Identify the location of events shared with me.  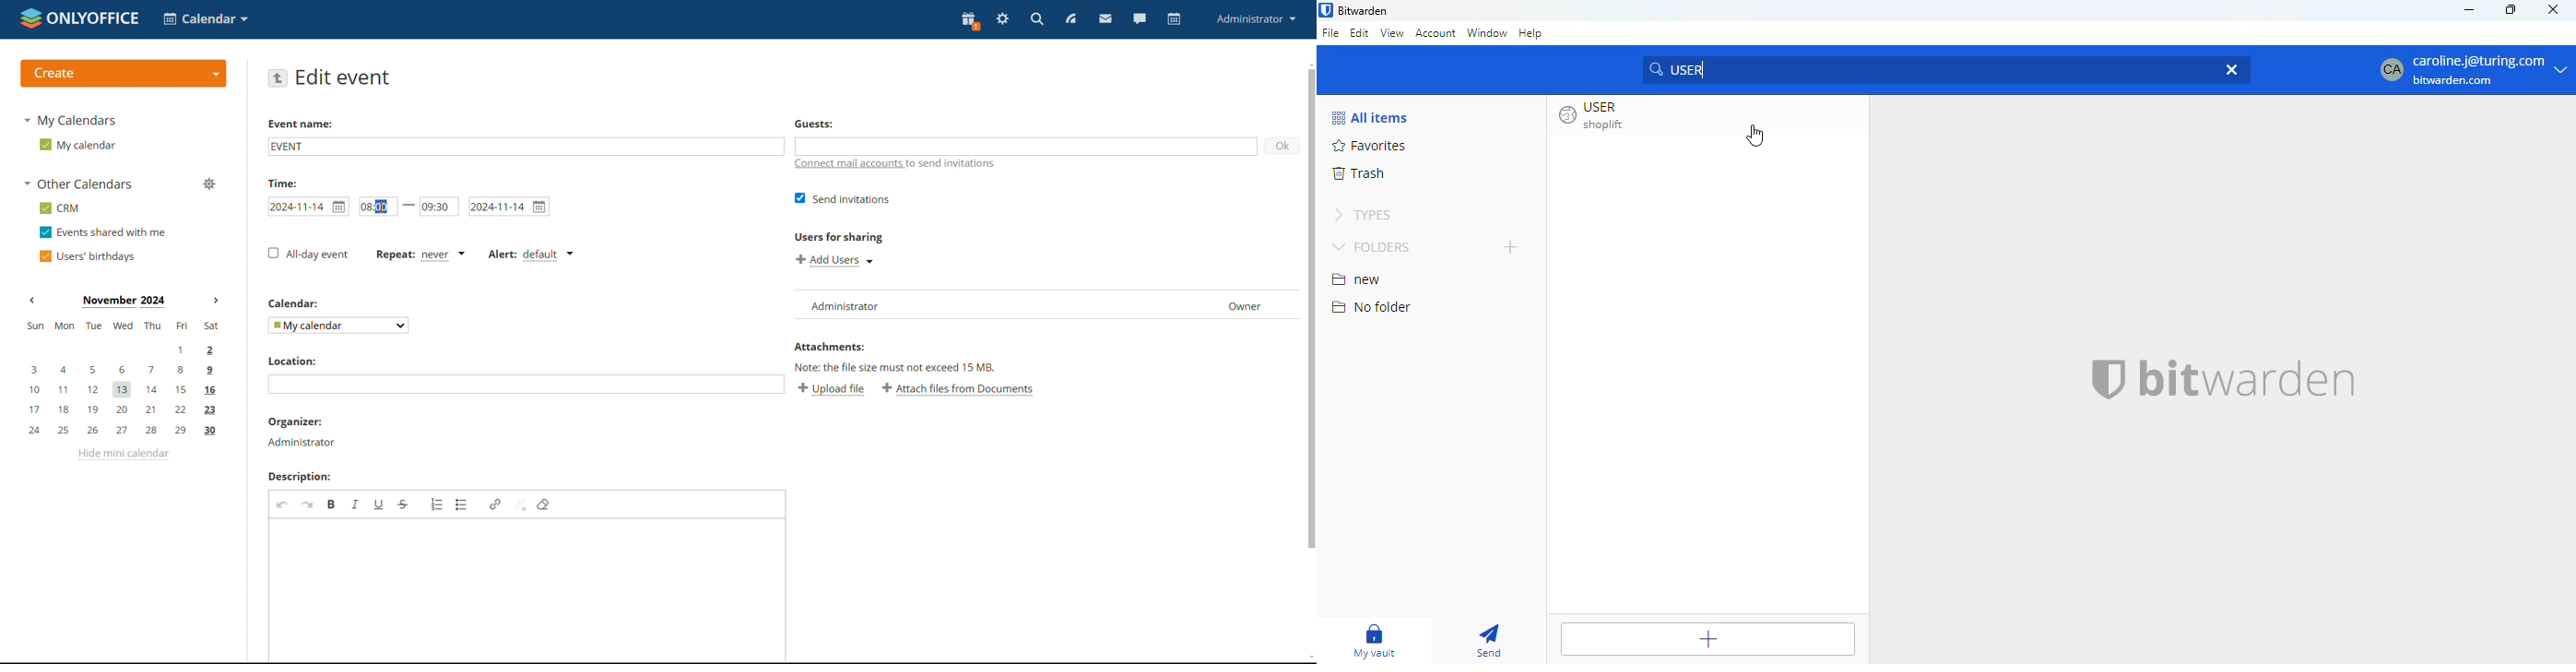
(104, 233).